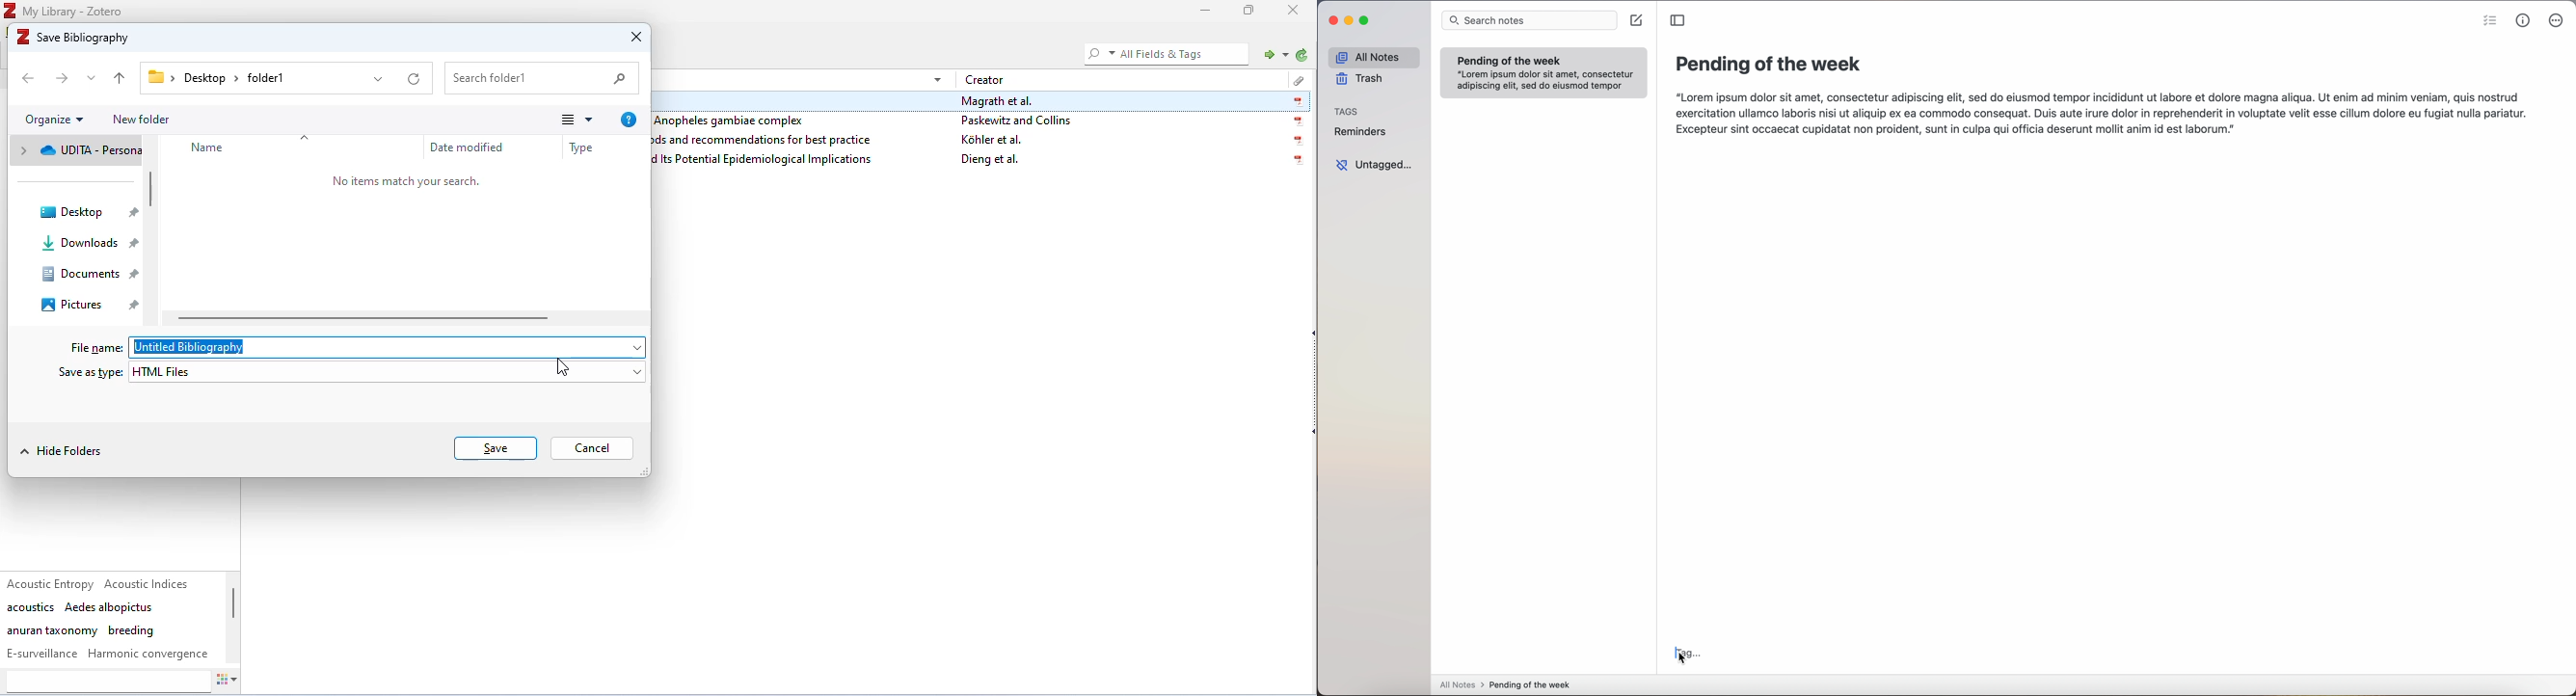 The width and height of the screenshot is (2576, 700). I want to click on date modified, so click(473, 148).